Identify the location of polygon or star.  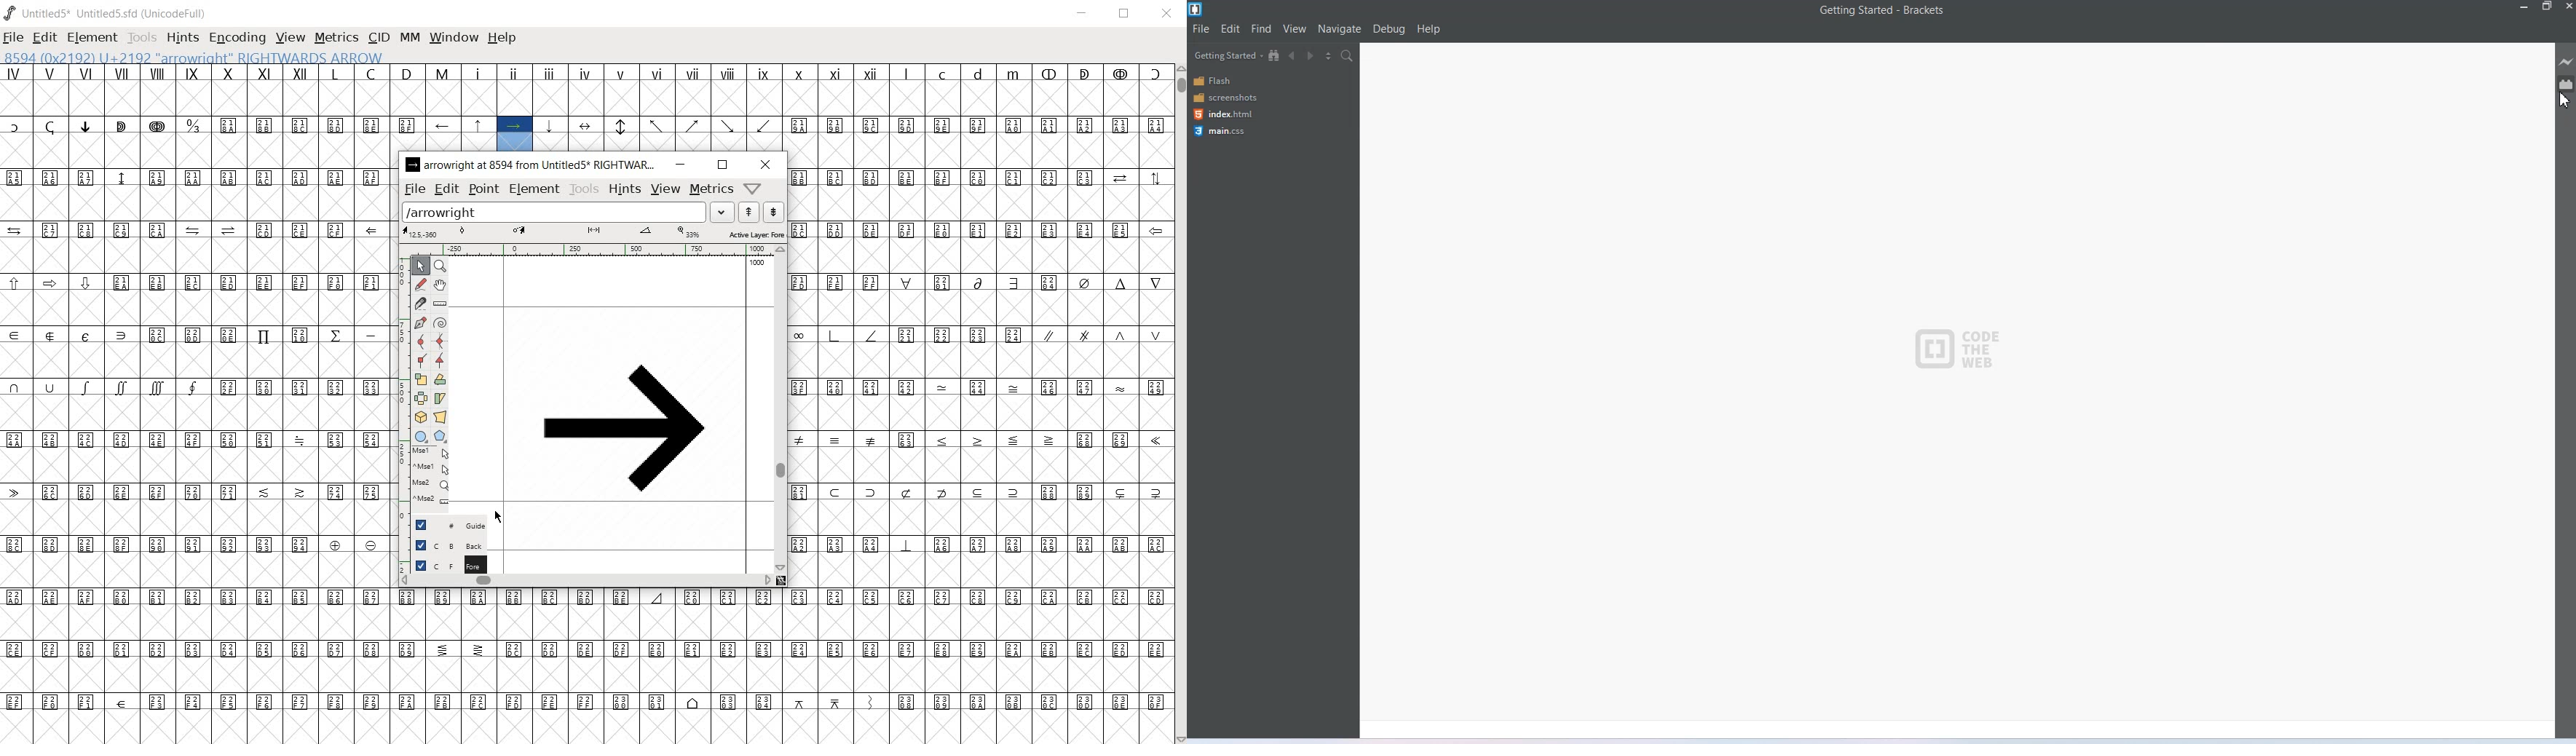
(440, 436).